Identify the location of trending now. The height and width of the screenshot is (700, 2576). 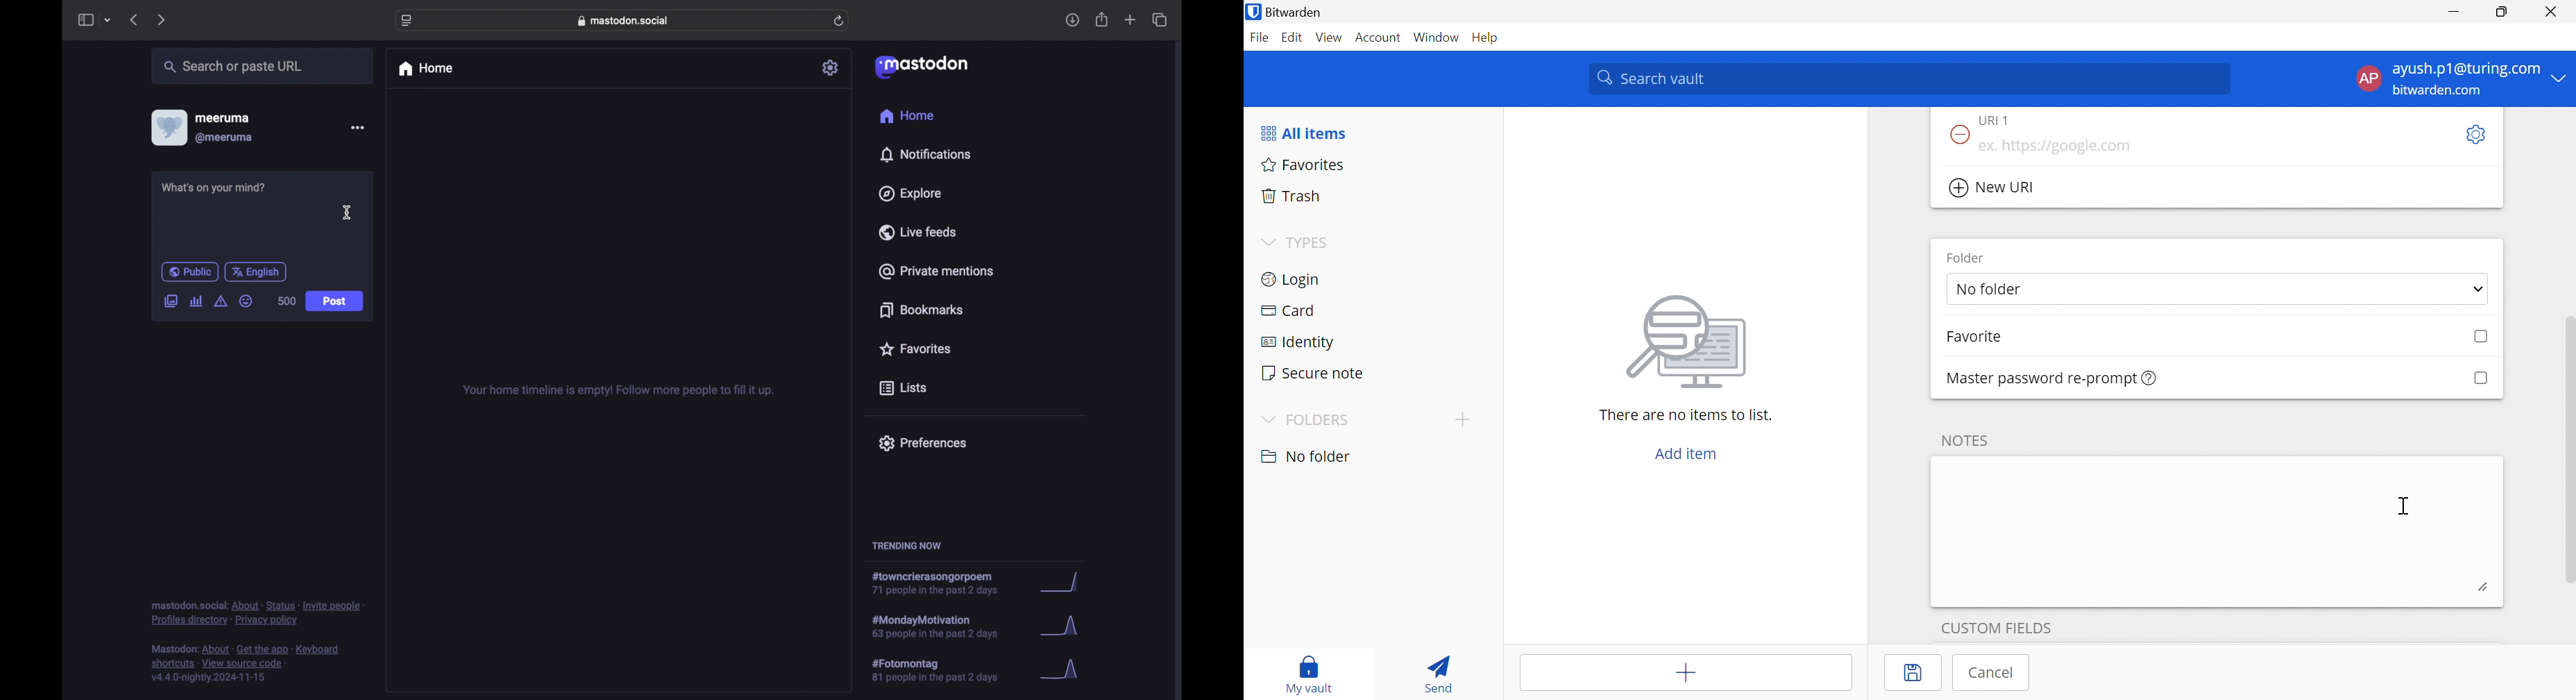
(906, 546).